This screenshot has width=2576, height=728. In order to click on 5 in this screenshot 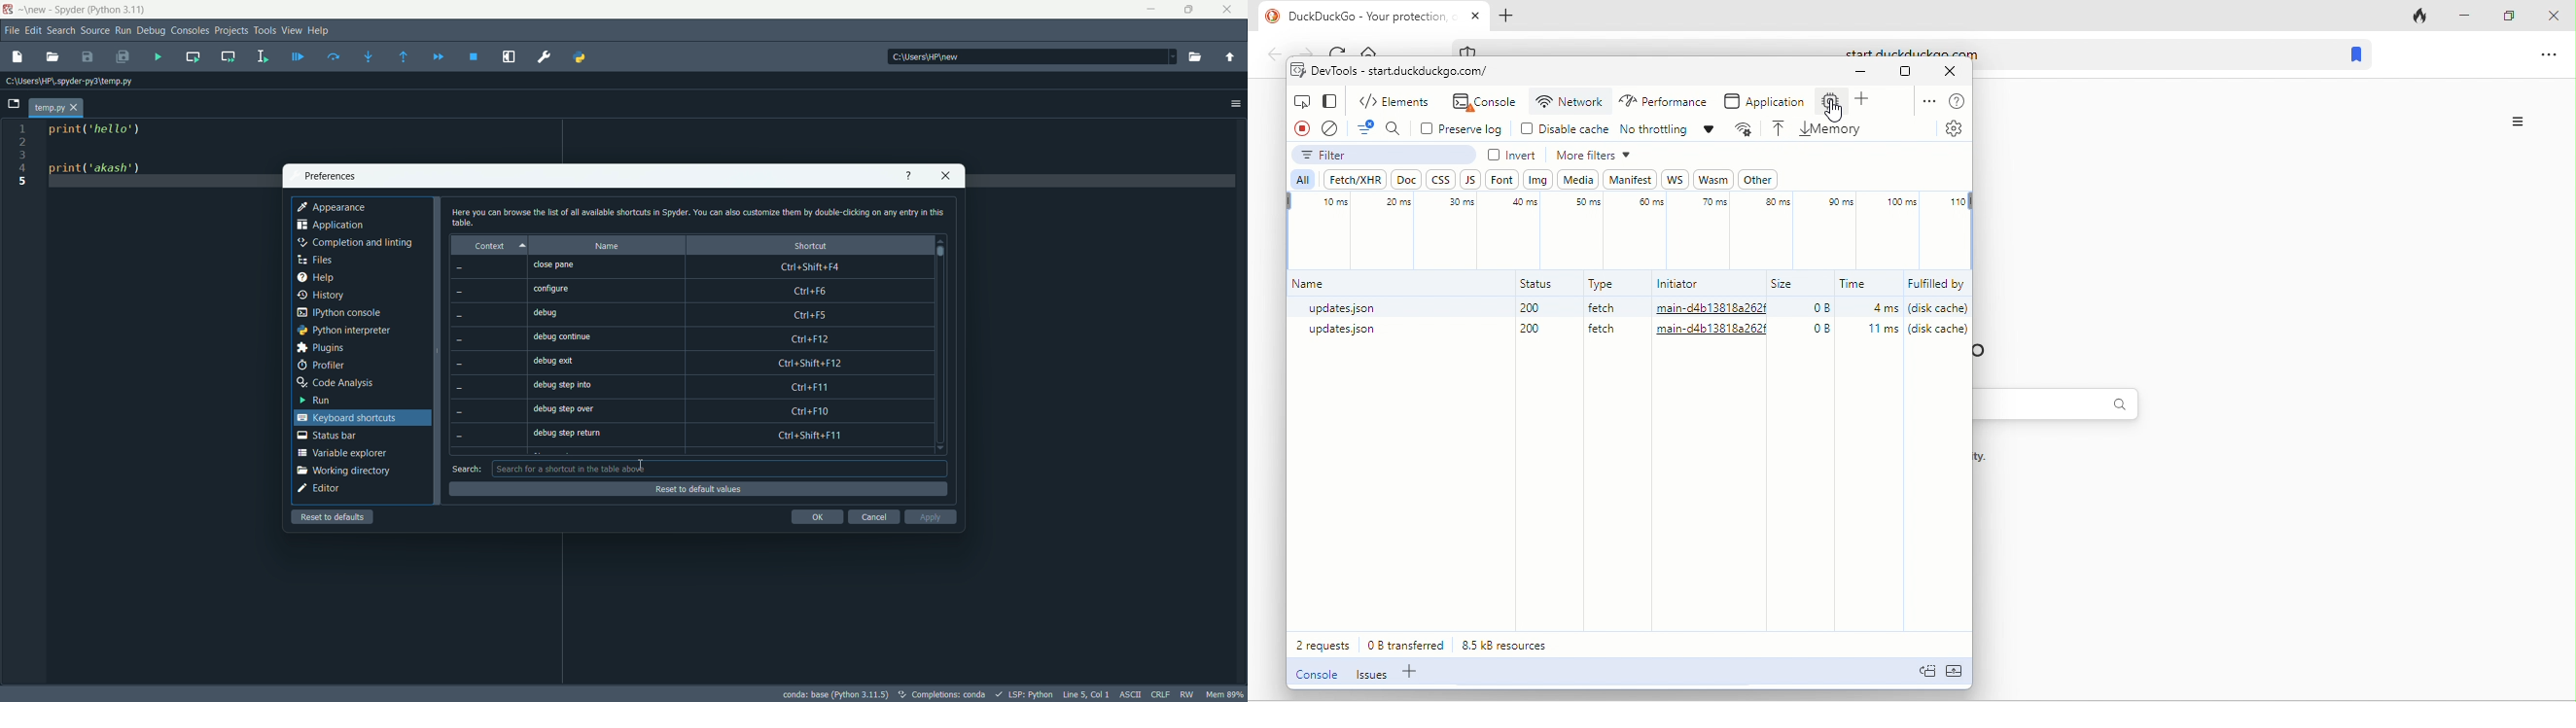, I will do `click(25, 182)`.